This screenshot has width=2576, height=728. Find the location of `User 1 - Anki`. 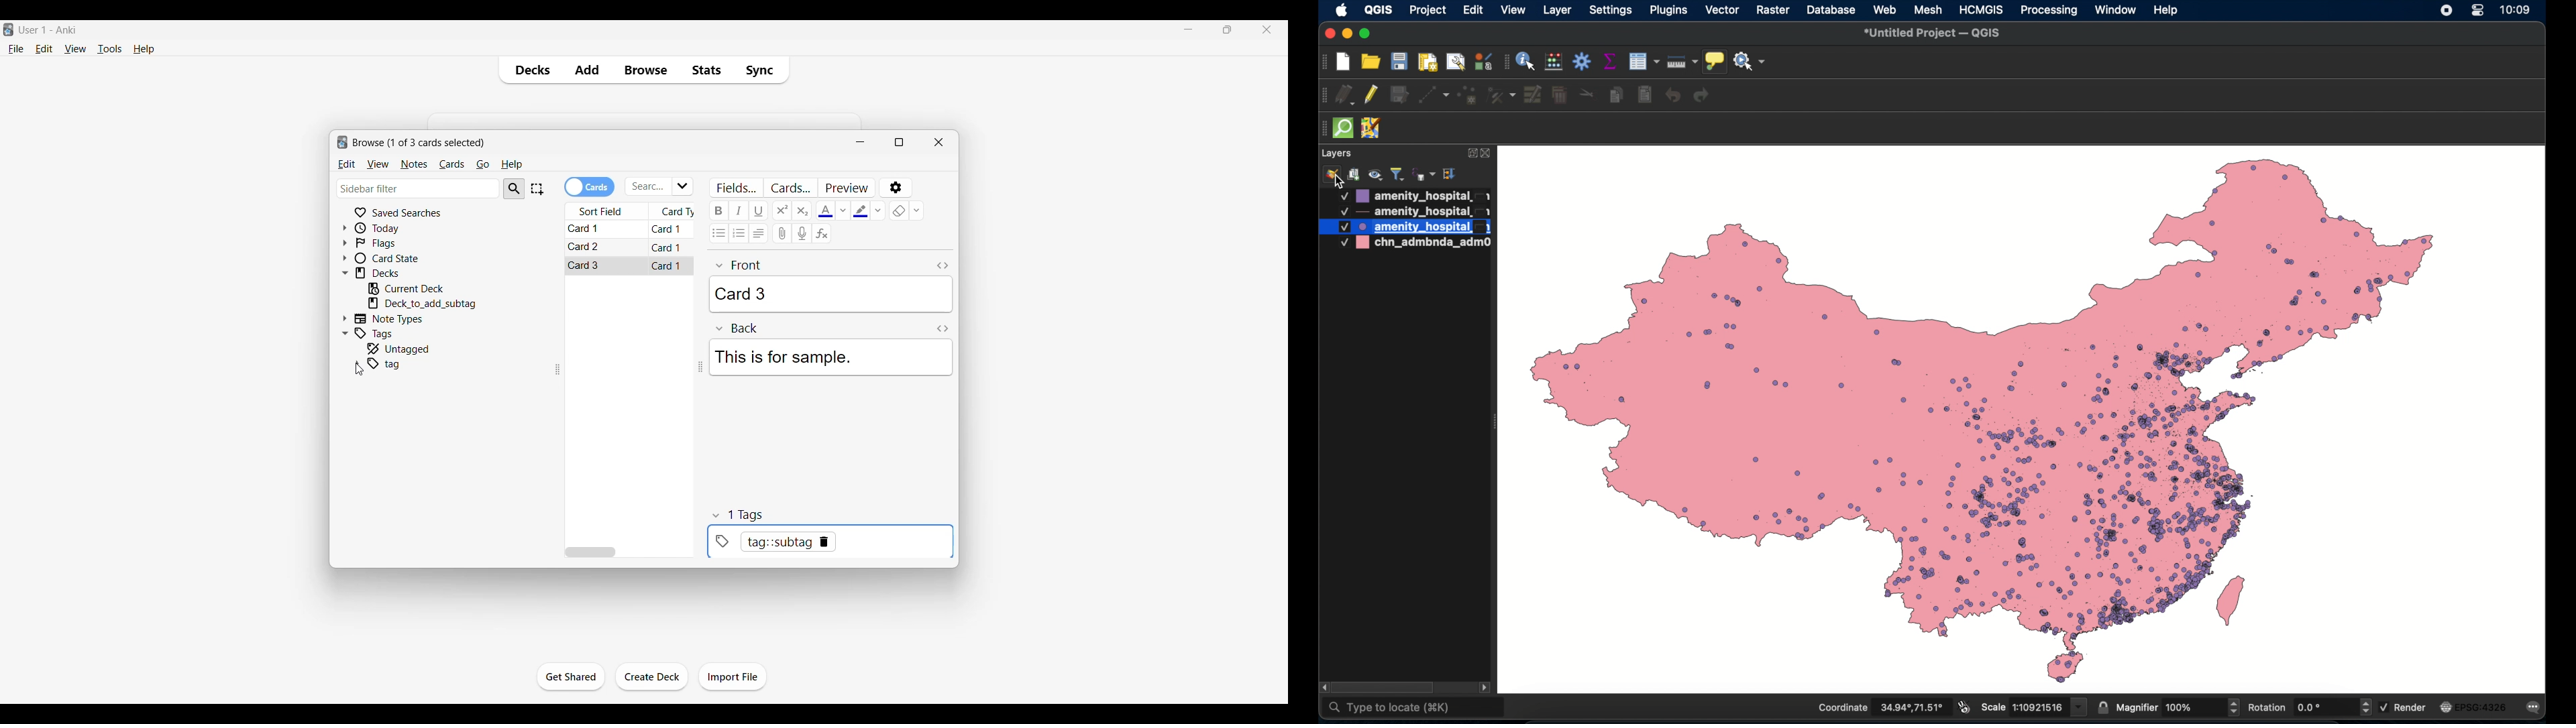

User 1 - Anki is located at coordinates (48, 29).